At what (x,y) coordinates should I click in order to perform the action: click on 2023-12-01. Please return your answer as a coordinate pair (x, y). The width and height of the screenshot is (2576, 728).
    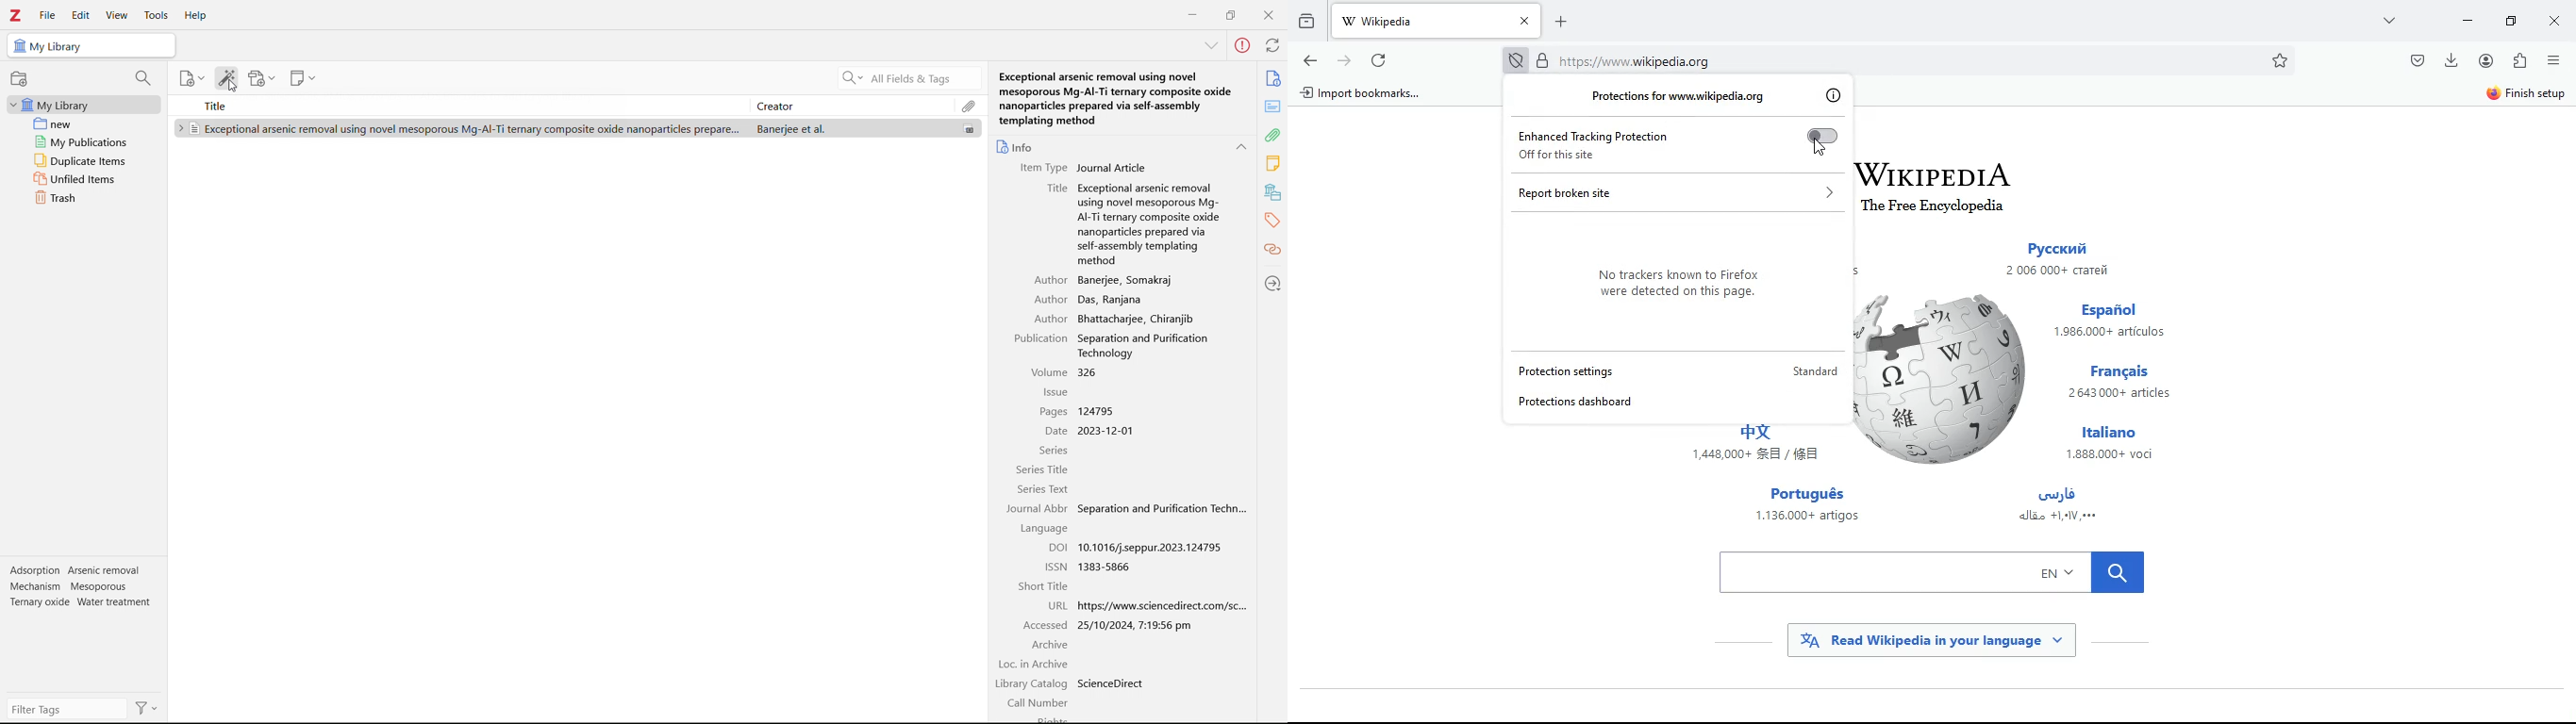
    Looking at the image, I should click on (1108, 431).